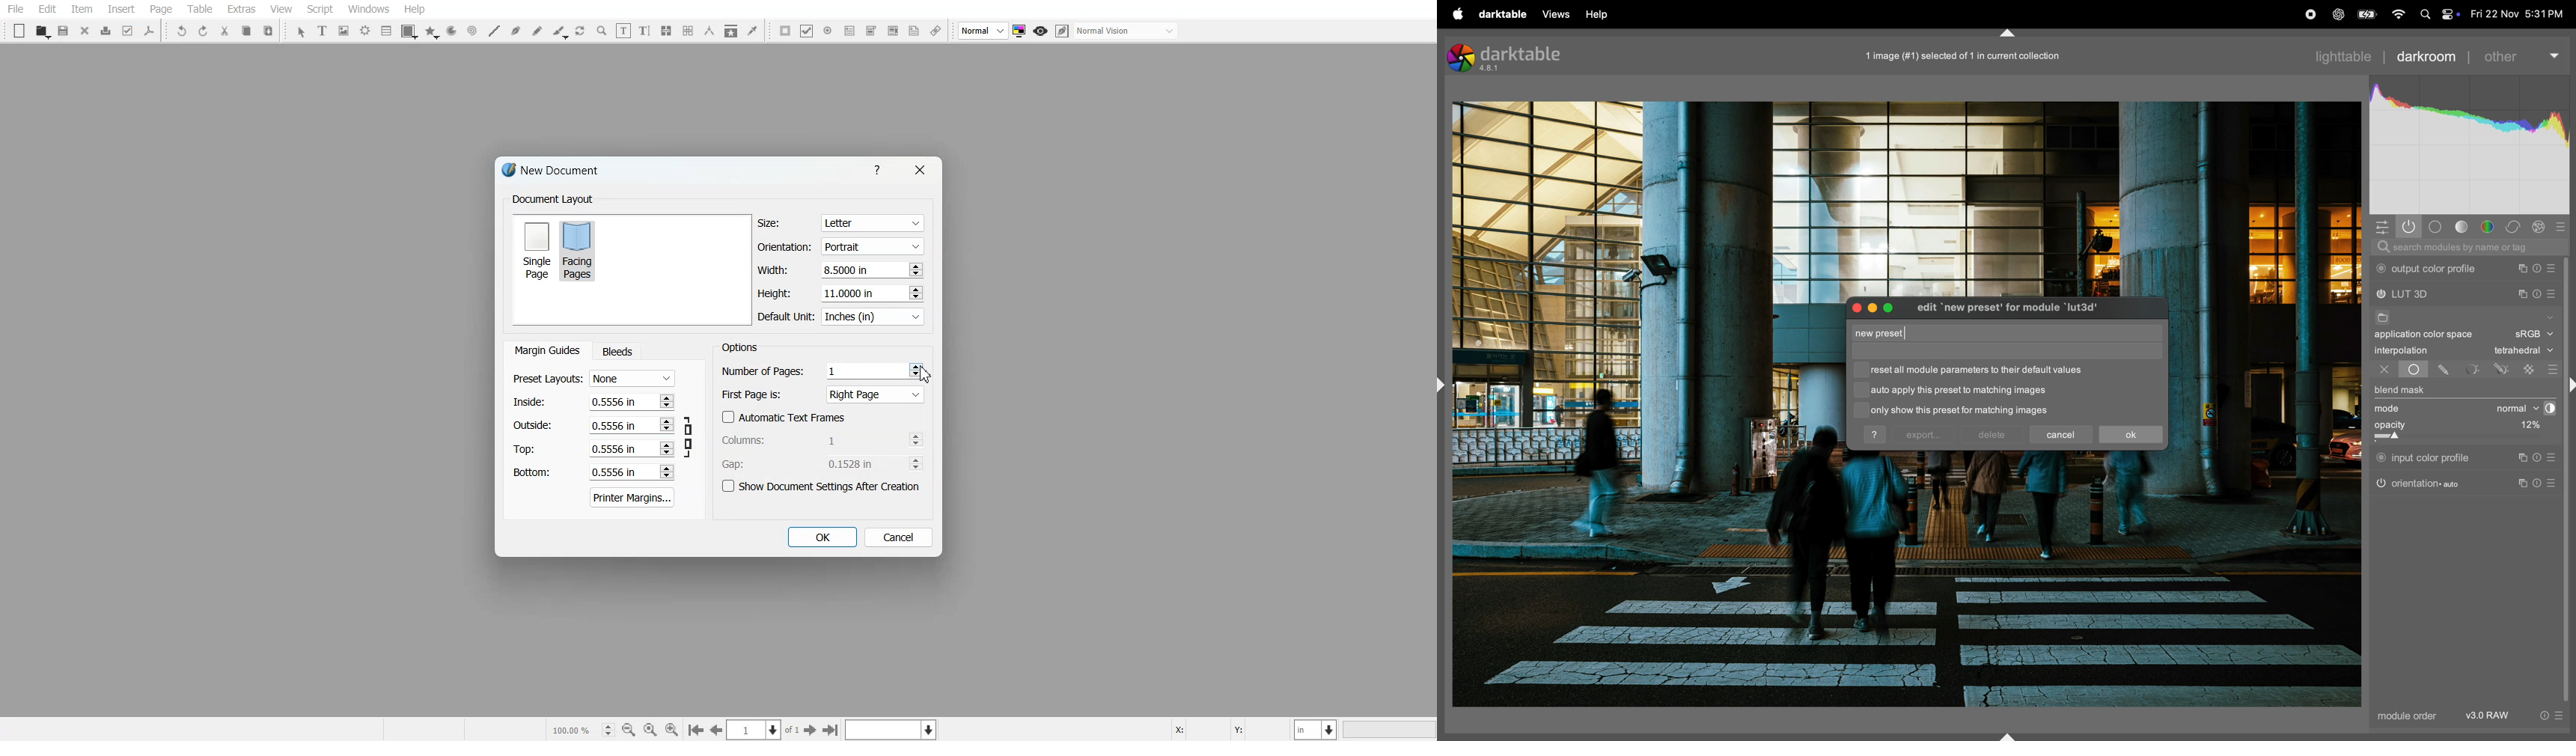 The image size is (2576, 756). I want to click on 0.5556 in, so click(614, 449).